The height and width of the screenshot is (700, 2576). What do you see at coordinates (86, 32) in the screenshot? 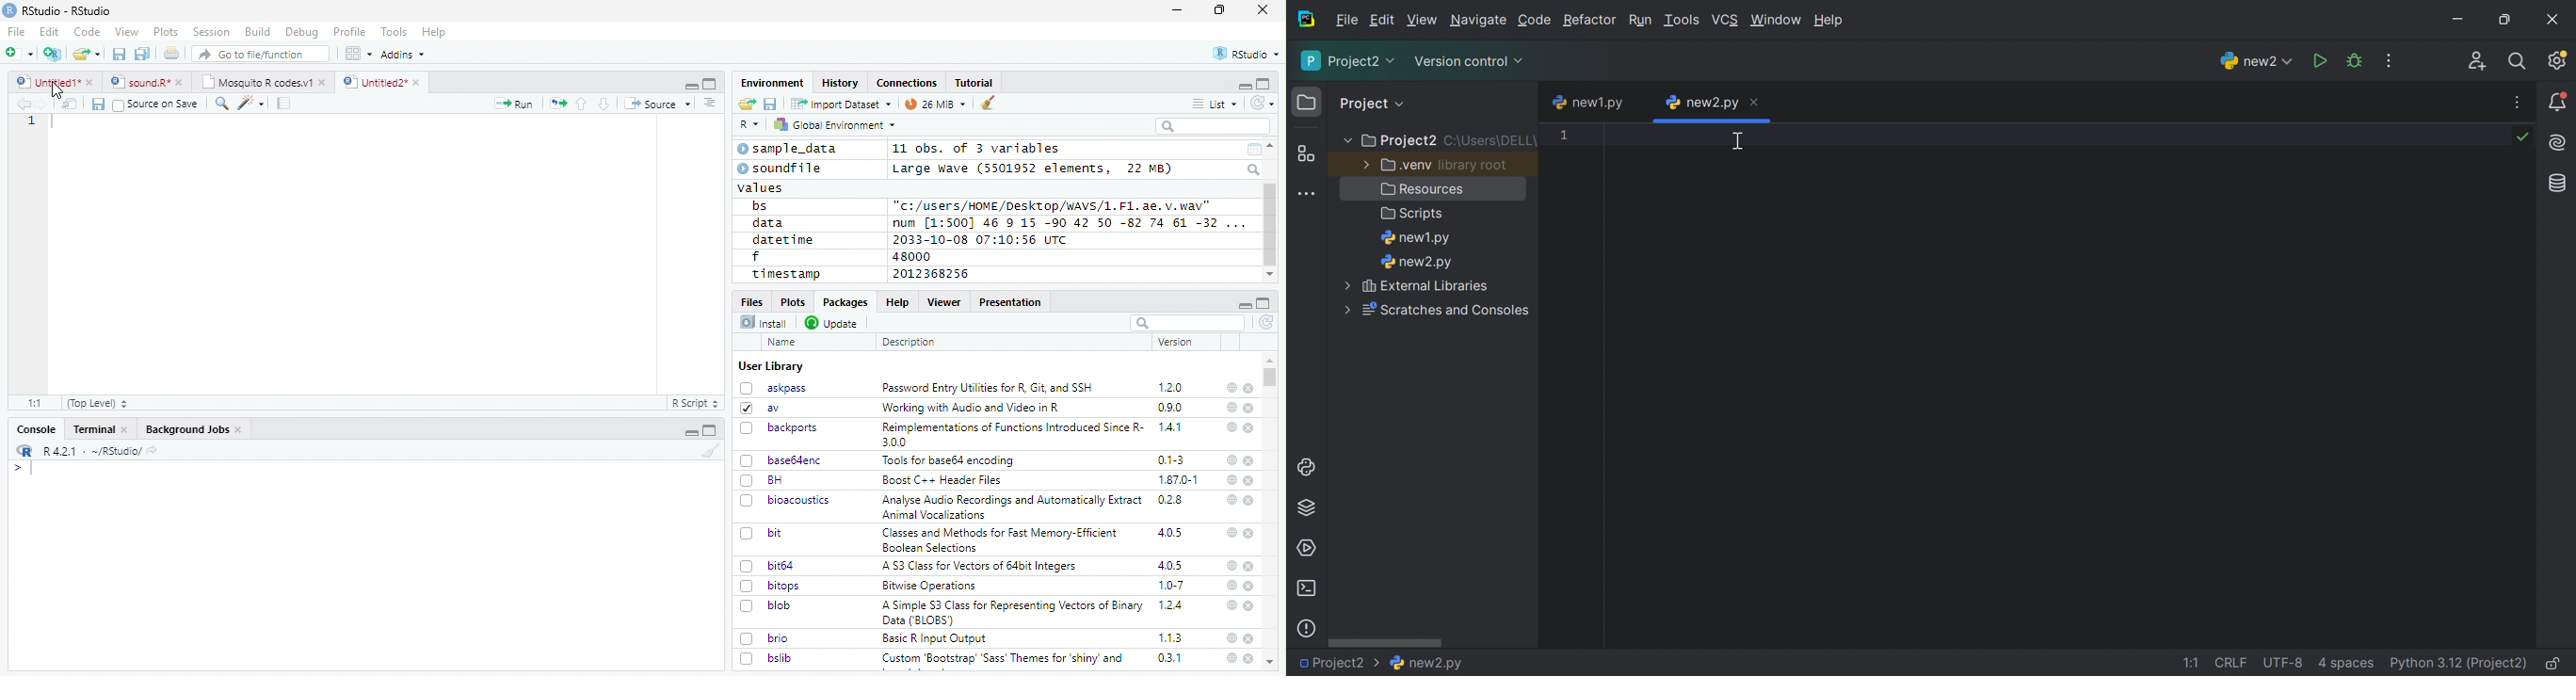
I see `Code` at bounding box center [86, 32].